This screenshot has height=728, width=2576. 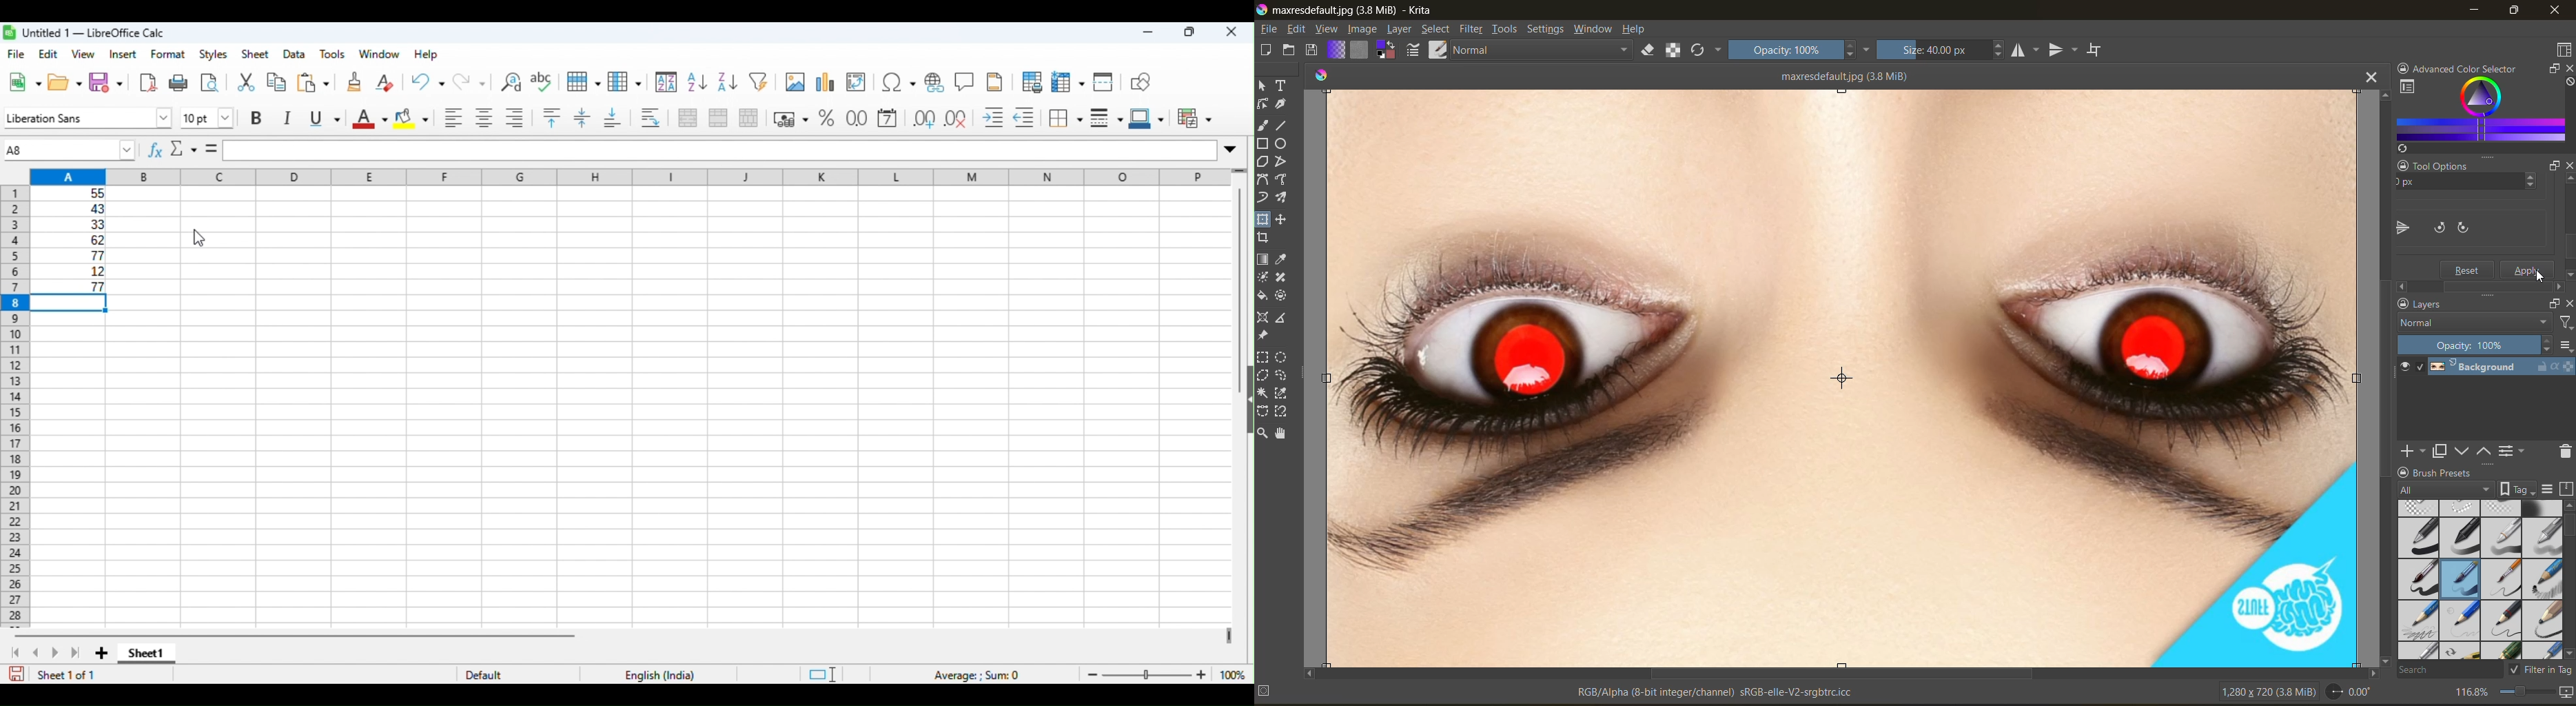 I want to click on filter, so click(x=760, y=82).